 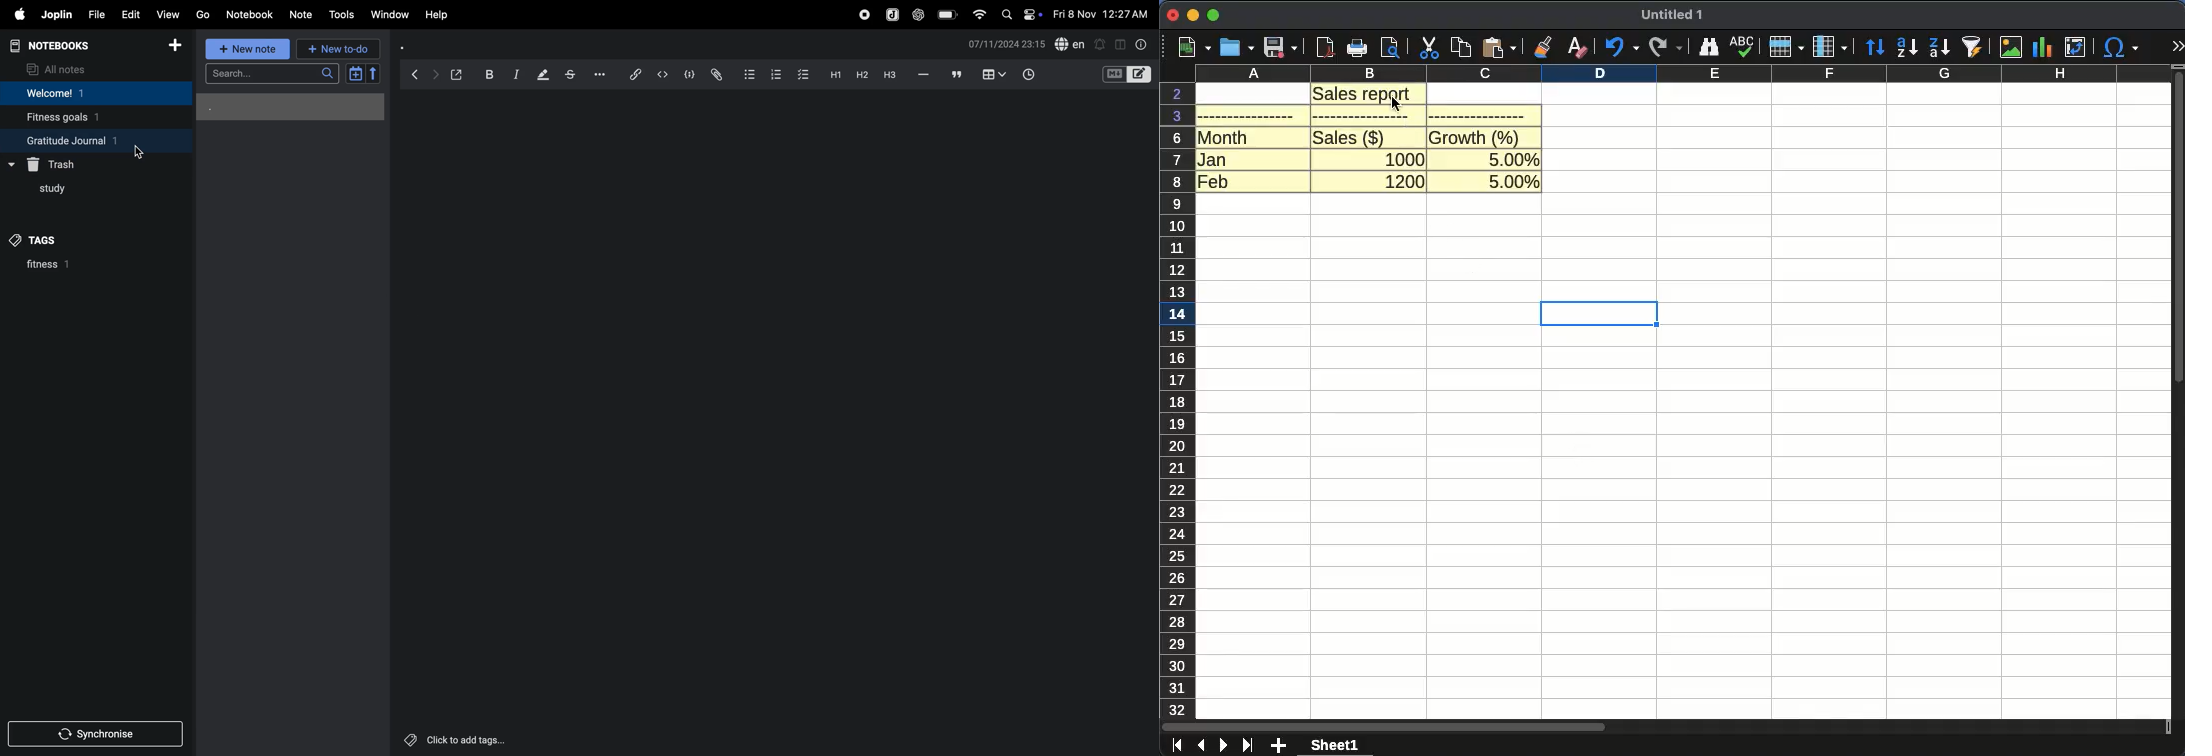 I want to click on insert sedit link, so click(x=636, y=74).